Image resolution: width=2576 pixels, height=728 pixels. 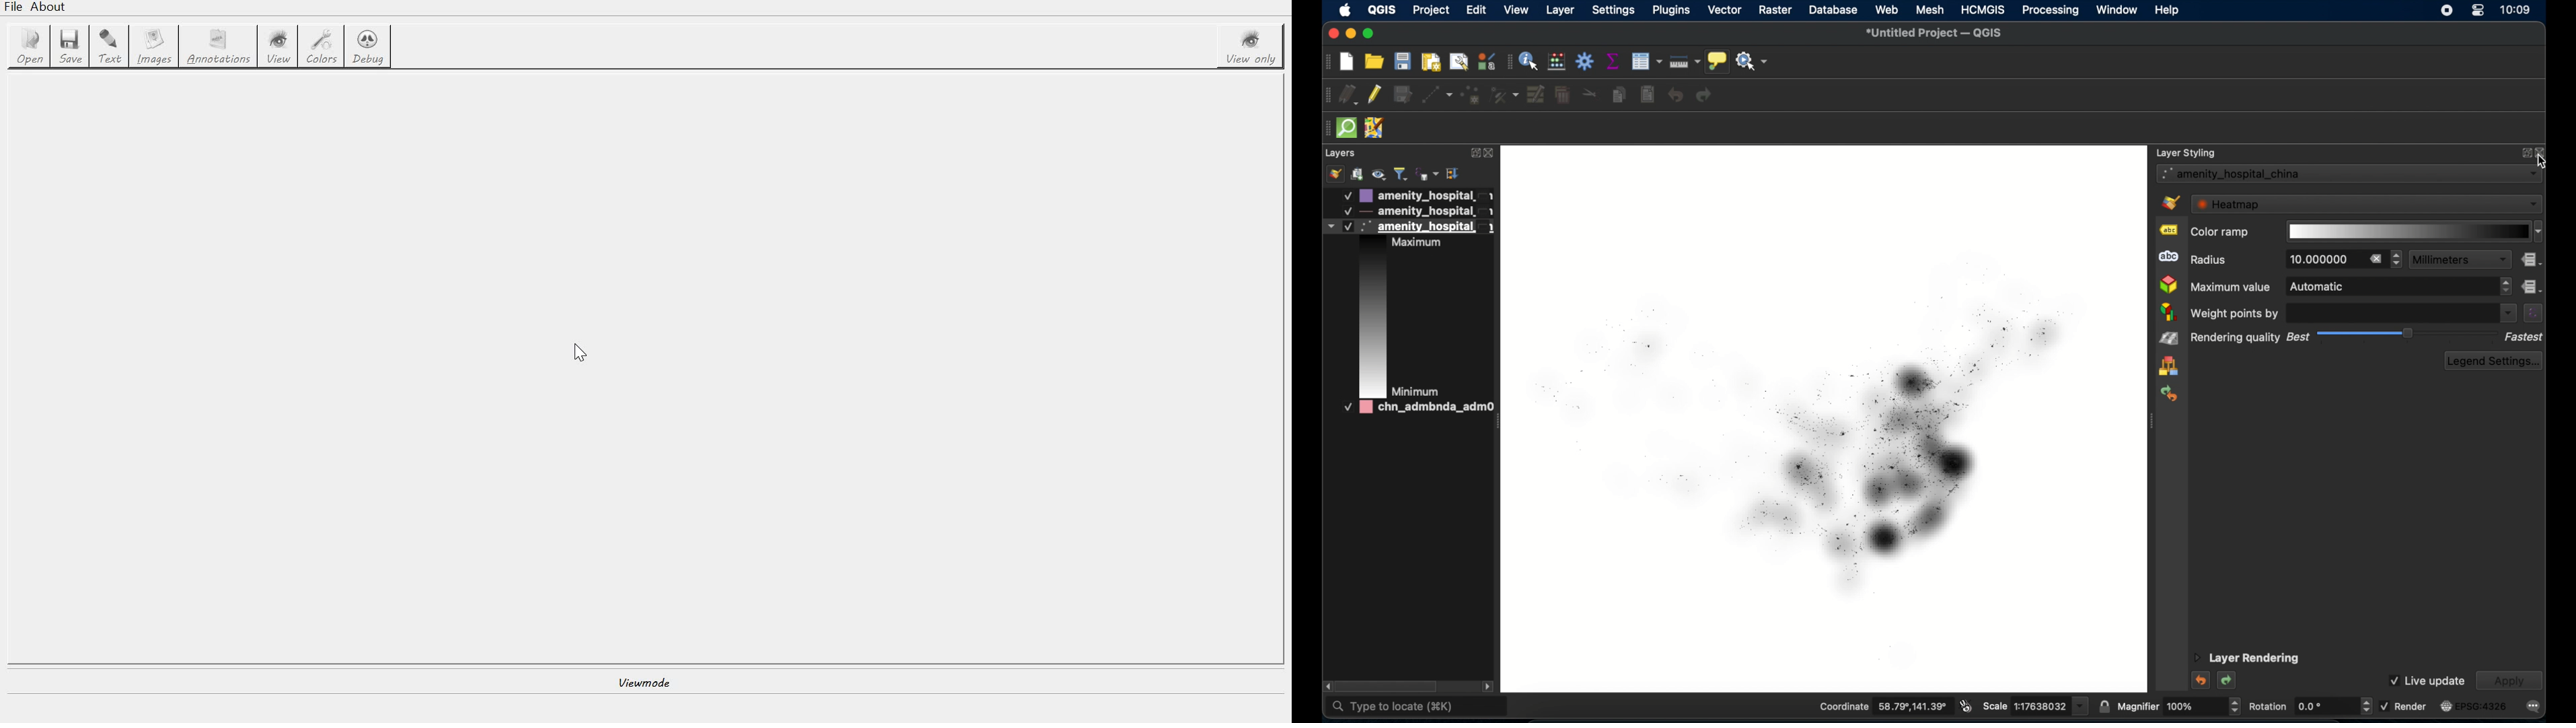 What do you see at coordinates (2408, 333) in the screenshot?
I see `slider` at bounding box center [2408, 333].